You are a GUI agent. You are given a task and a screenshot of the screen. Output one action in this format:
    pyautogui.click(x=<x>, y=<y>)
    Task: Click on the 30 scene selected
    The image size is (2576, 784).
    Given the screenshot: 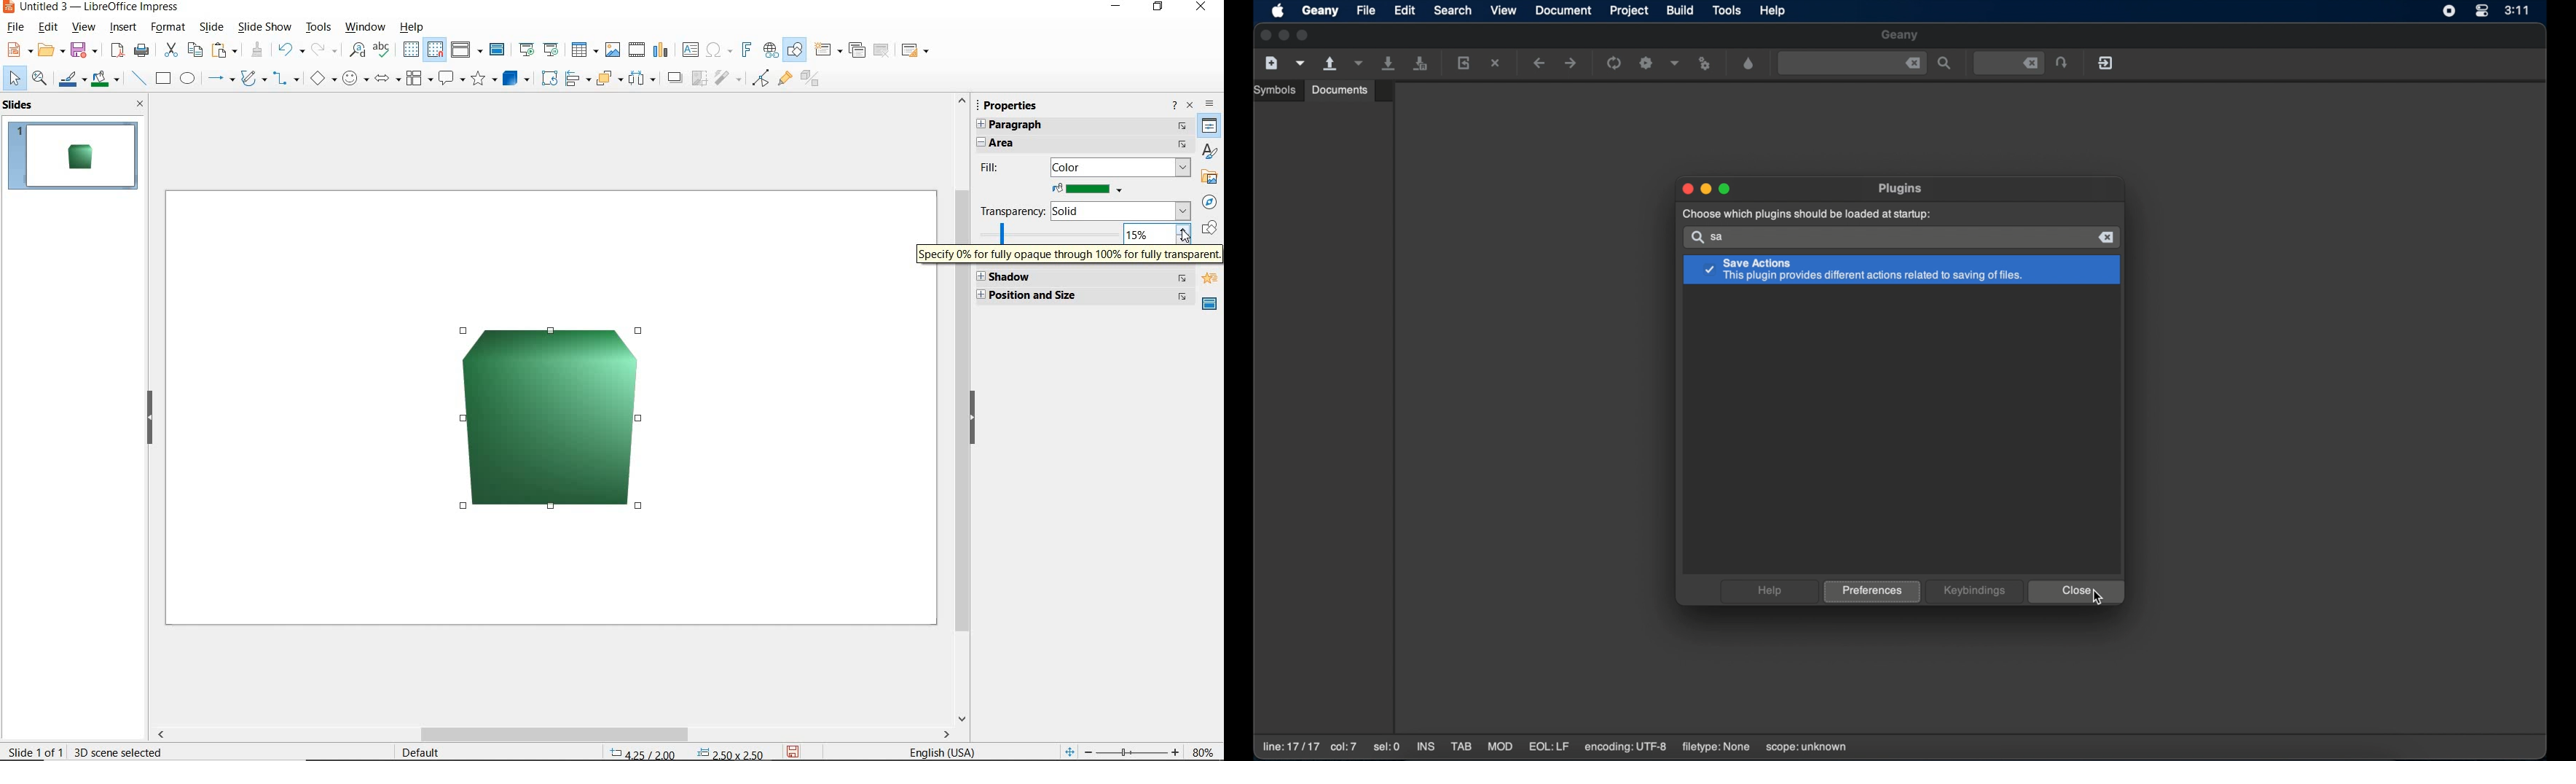 What is the action you would take?
    pyautogui.click(x=119, y=752)
    